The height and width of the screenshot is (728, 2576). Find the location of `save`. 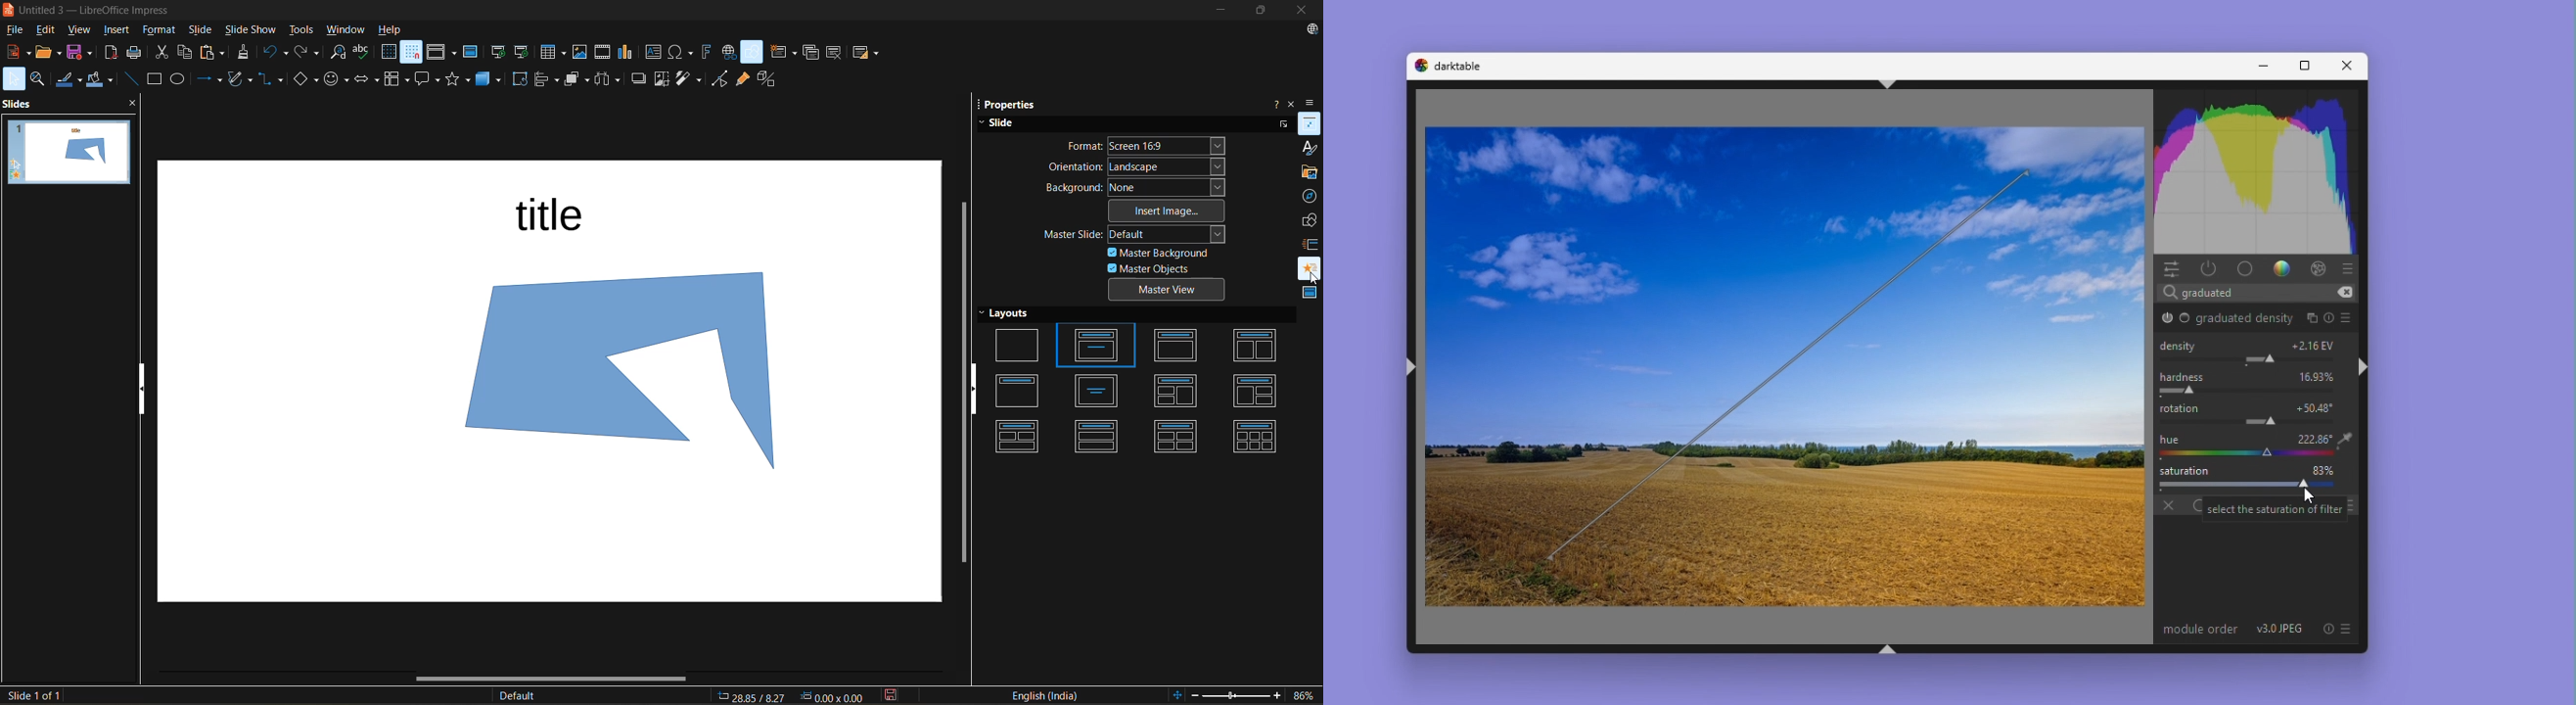

save is located at coordinates (81, 52).